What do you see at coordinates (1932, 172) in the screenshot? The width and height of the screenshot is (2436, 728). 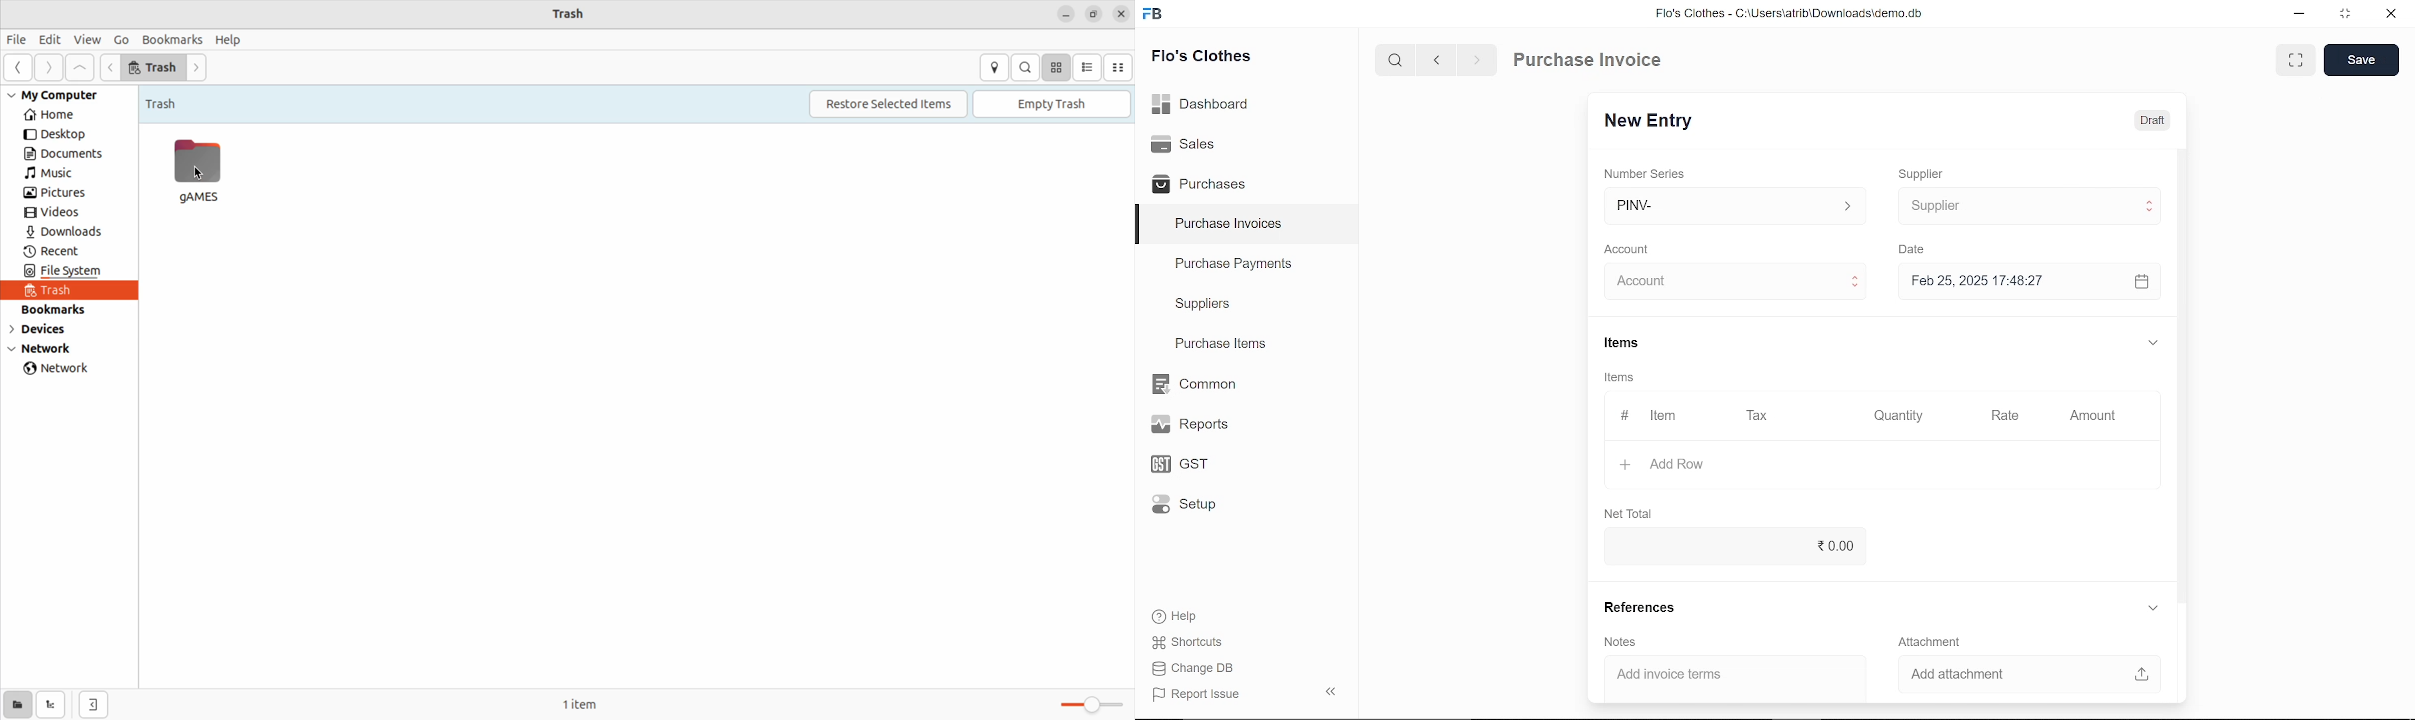 I see `Supplier` at bounding box center [1932, 172].